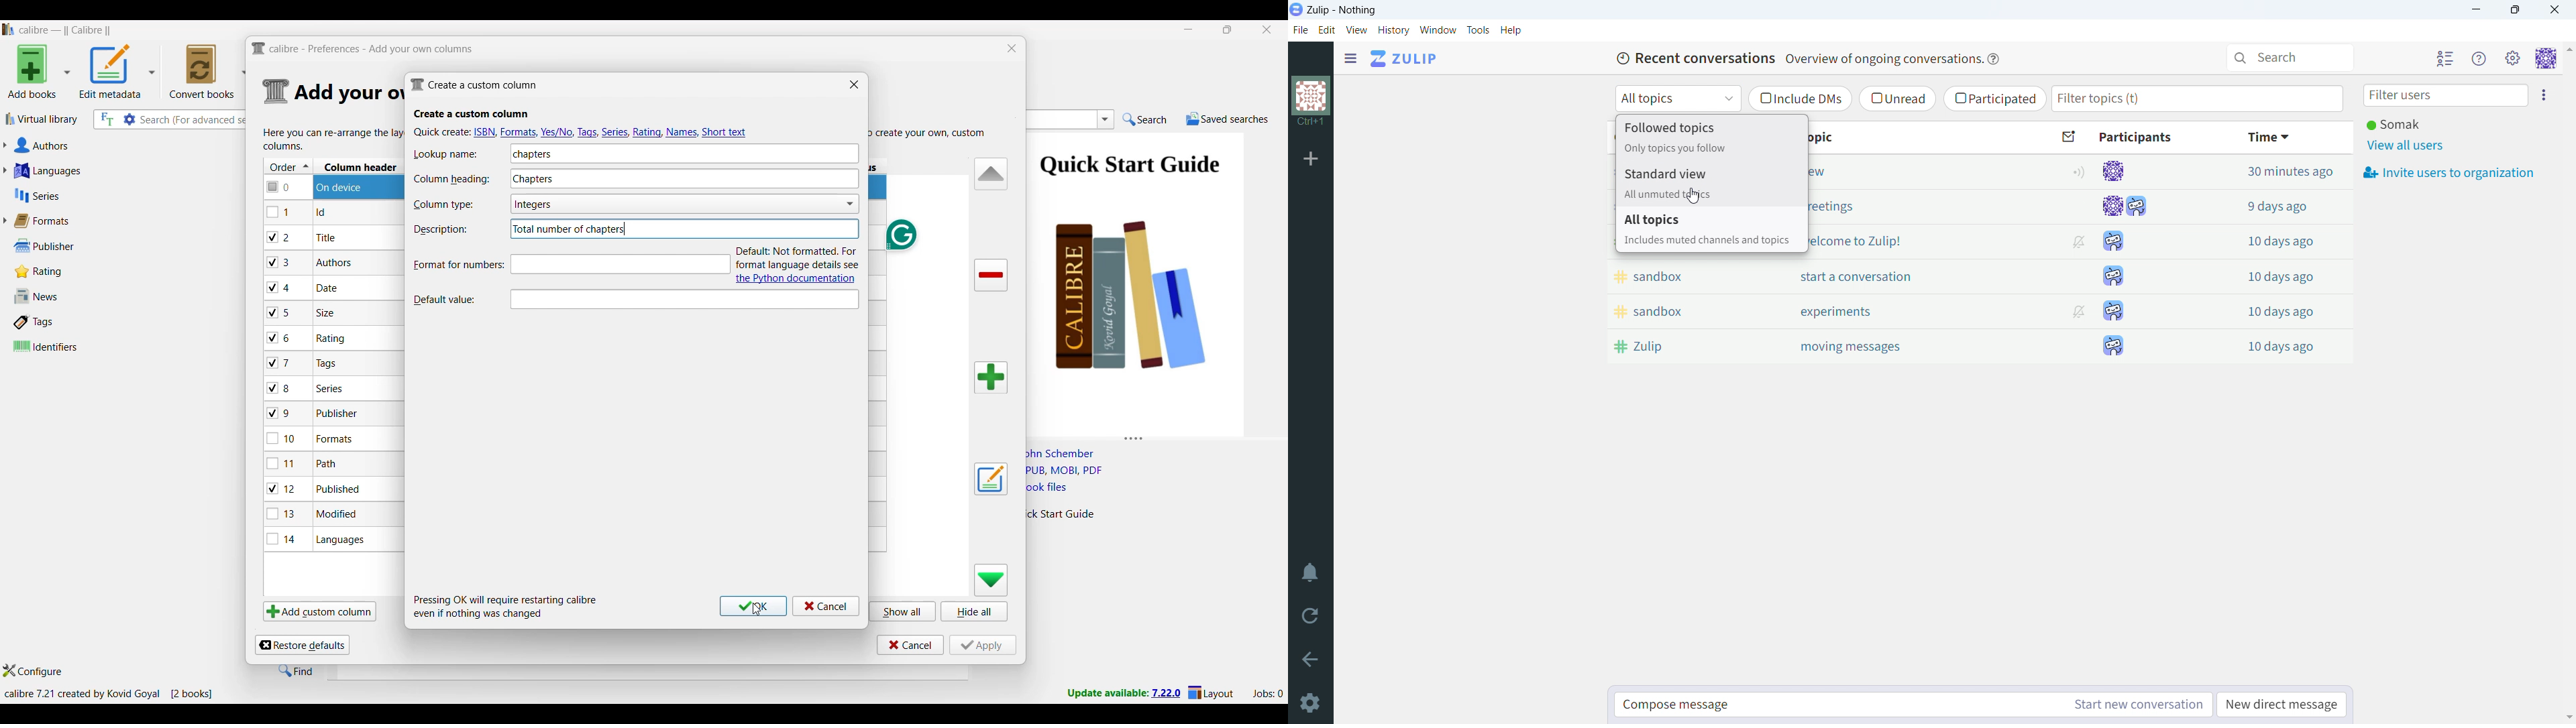 The width and height of the screenshot is (2576, 728). Describe the element at coordinates (1012, 48) in the screenshot. I see `Close window` at that location.